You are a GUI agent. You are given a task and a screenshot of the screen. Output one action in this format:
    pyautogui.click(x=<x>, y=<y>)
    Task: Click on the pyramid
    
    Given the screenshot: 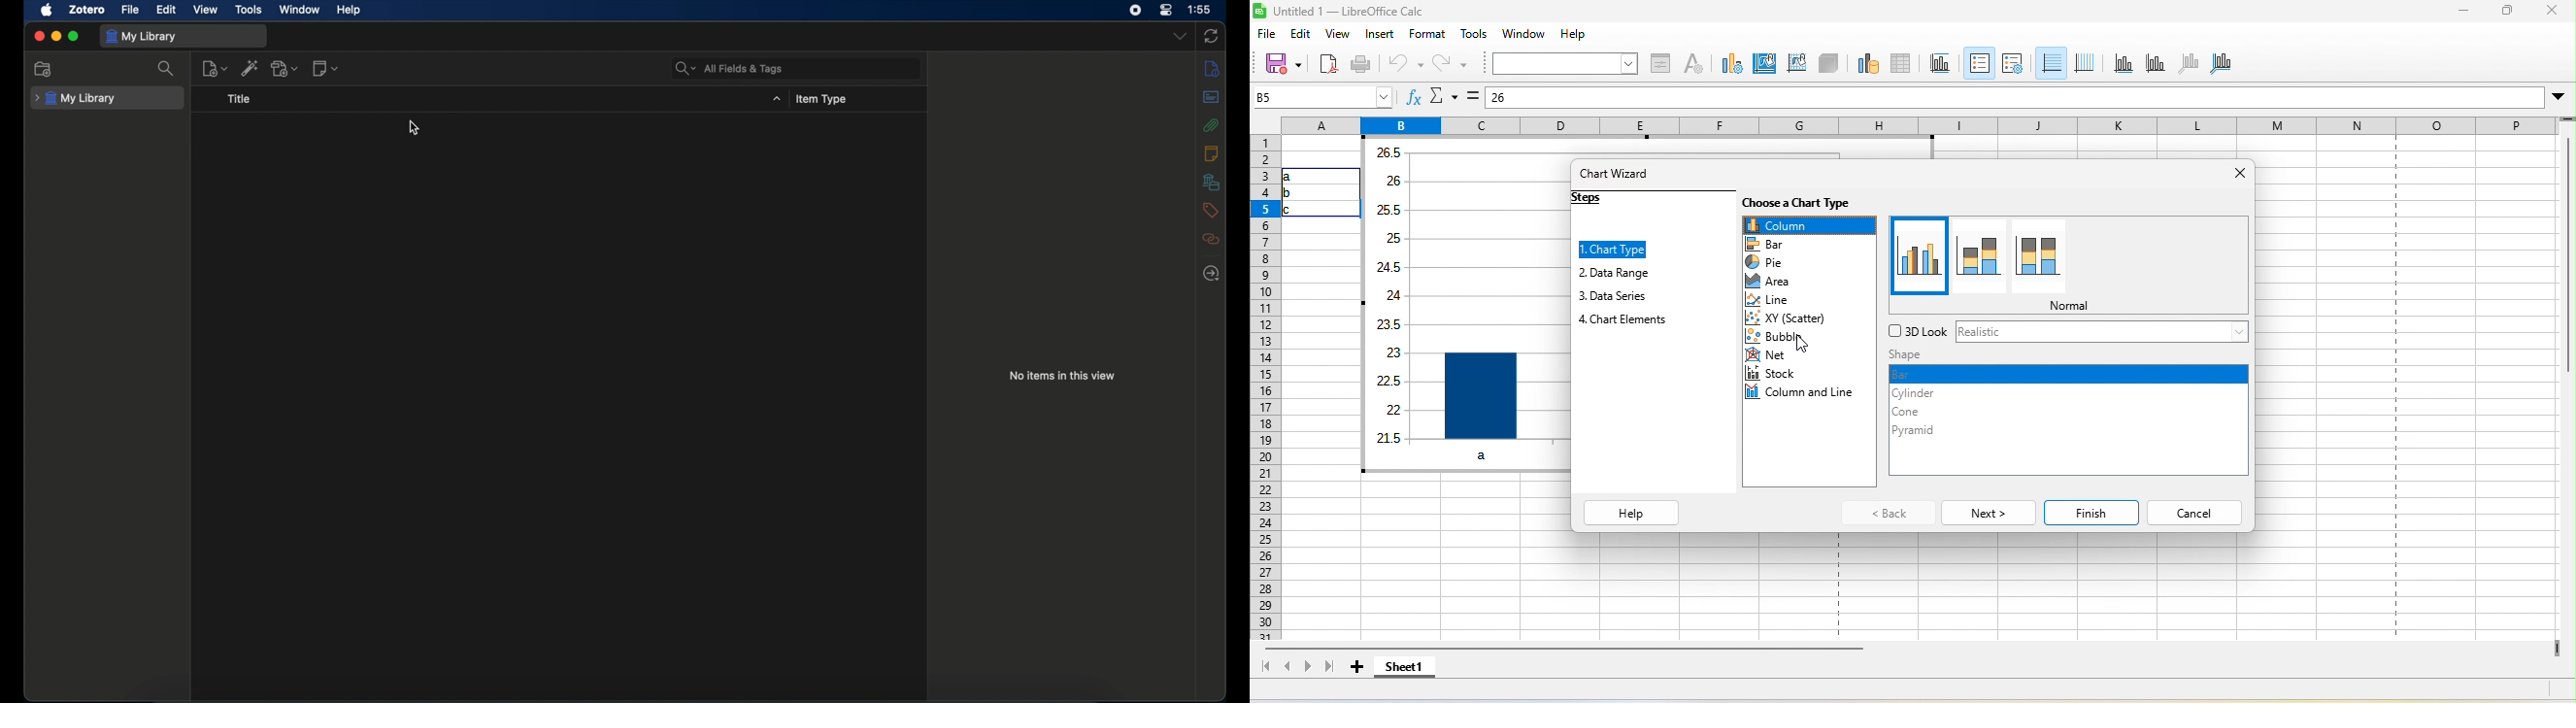 What is the action you would take?
    pyautogui.click(x=1916, y=435)
    